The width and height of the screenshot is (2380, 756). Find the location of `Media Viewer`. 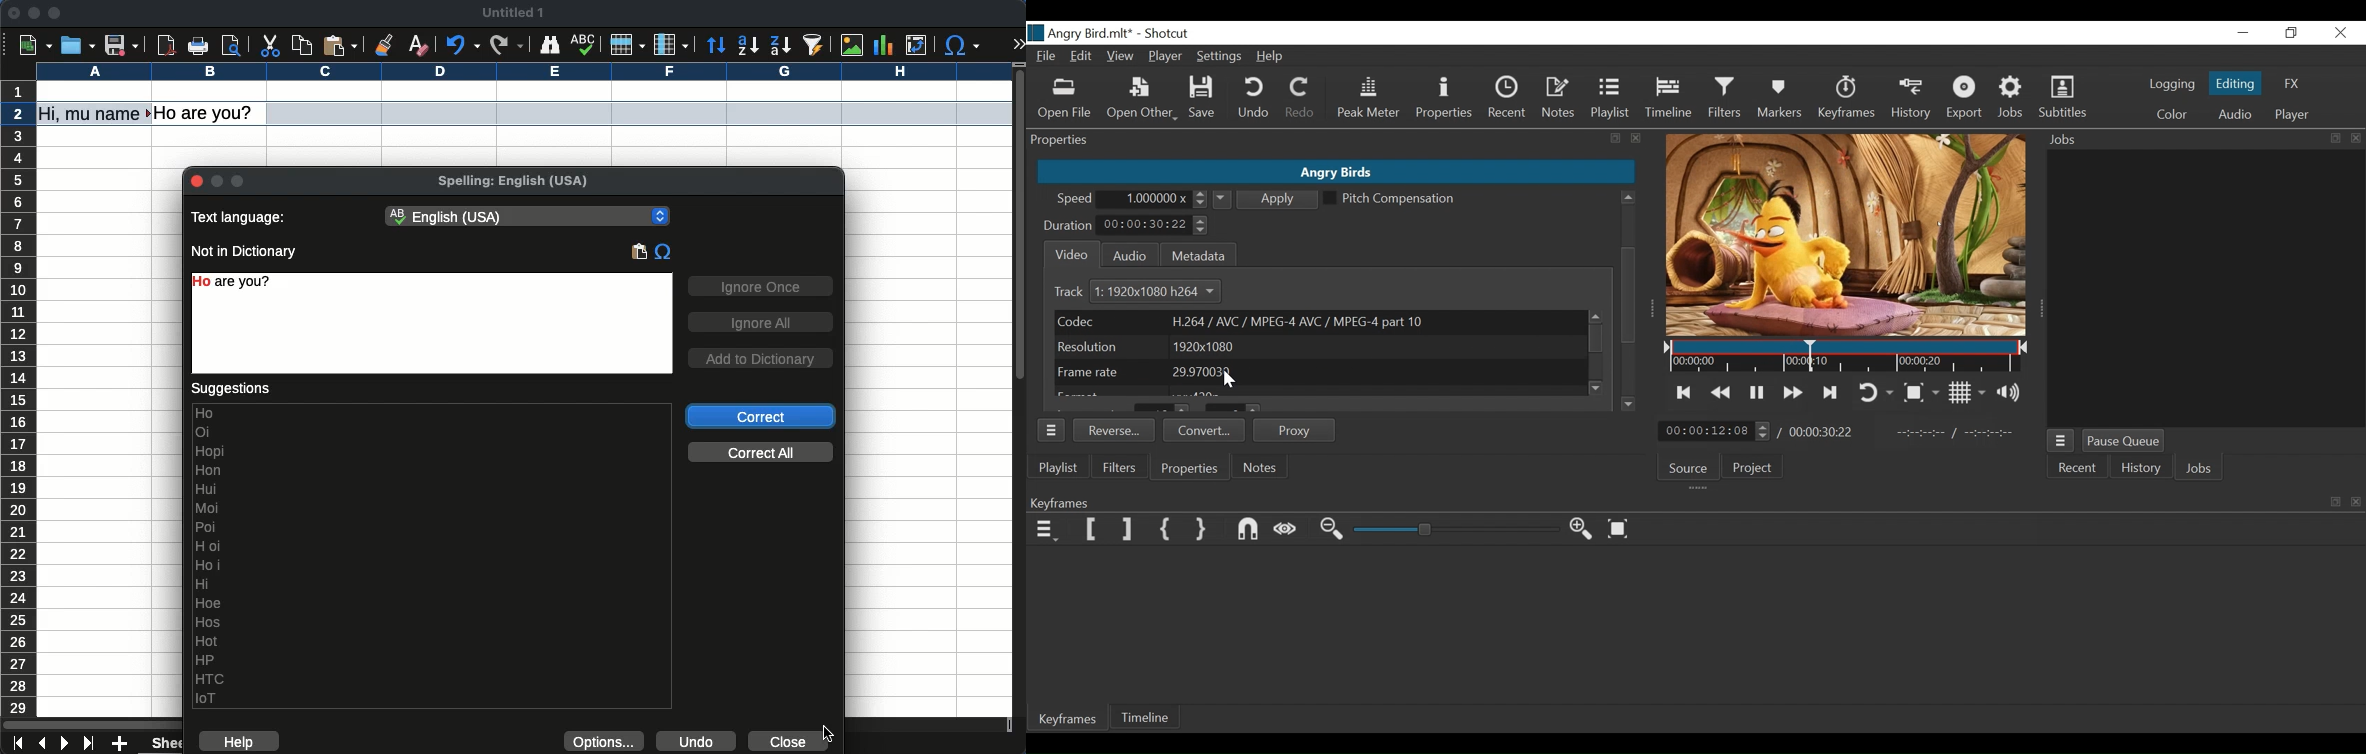

Media Viewer is located at coordinates (1848, 235).